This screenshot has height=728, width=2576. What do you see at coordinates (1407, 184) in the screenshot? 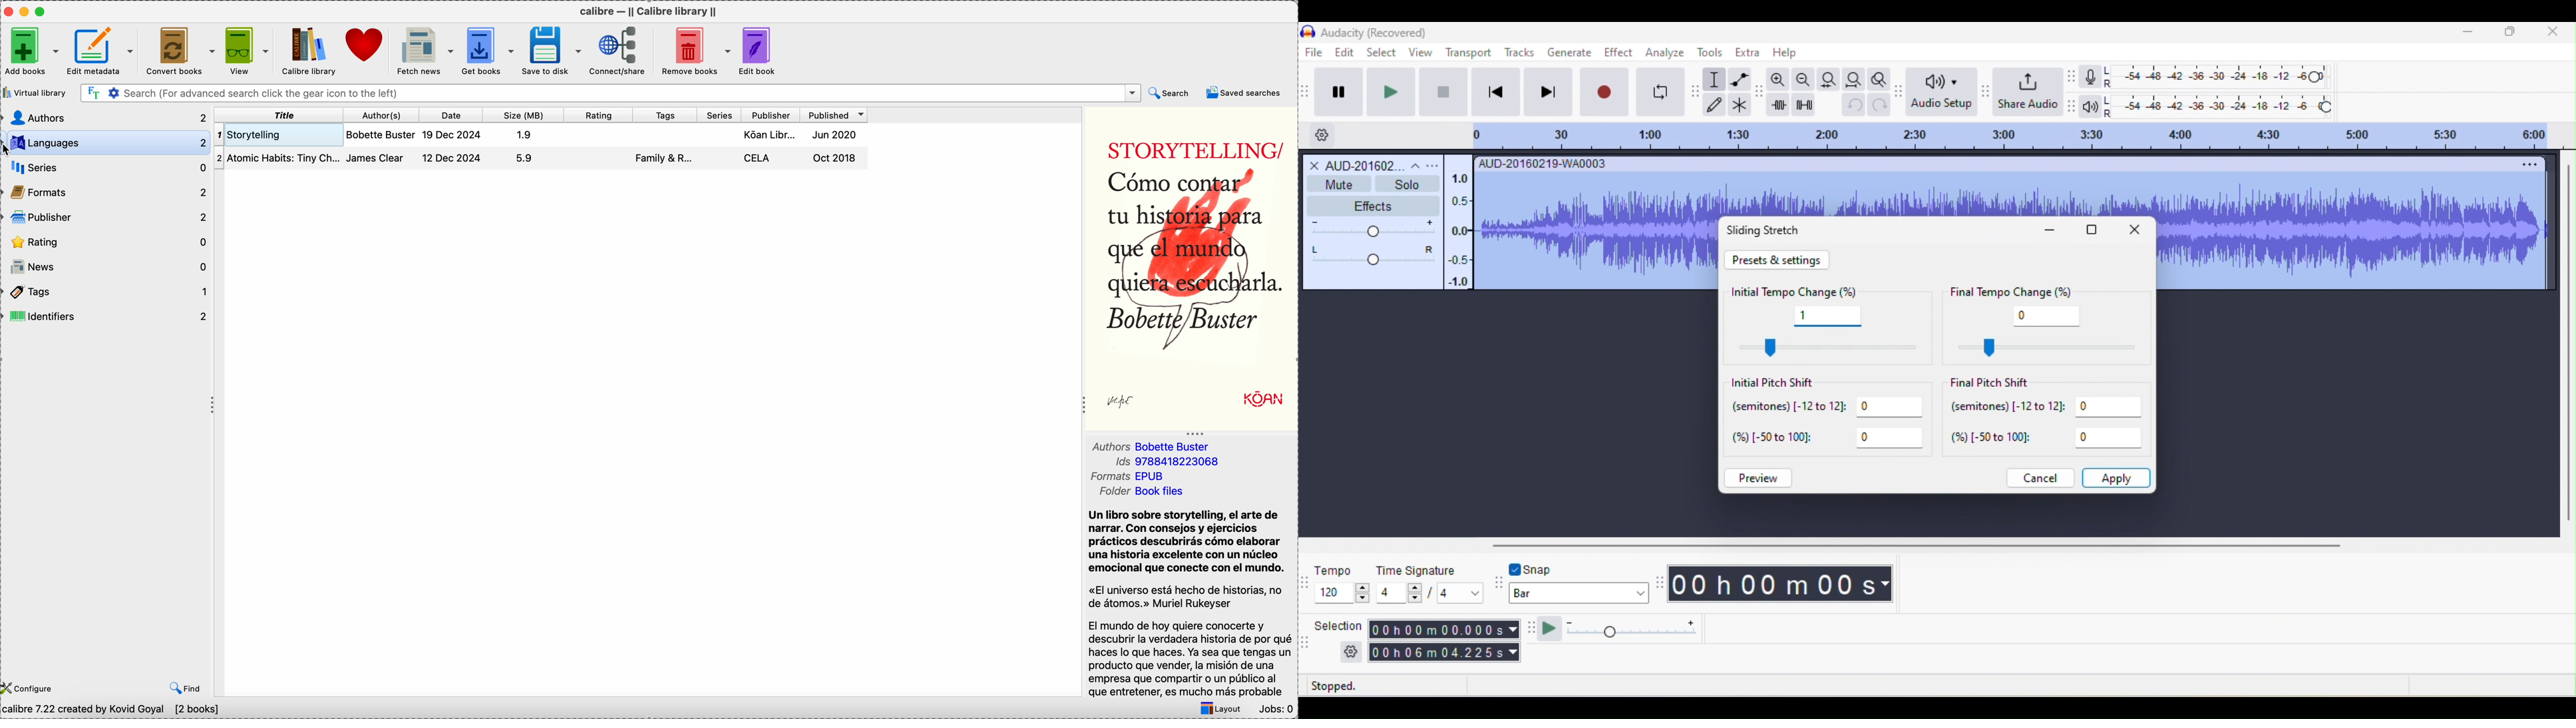
I see `Solo` at bounding box center [1407, 184].